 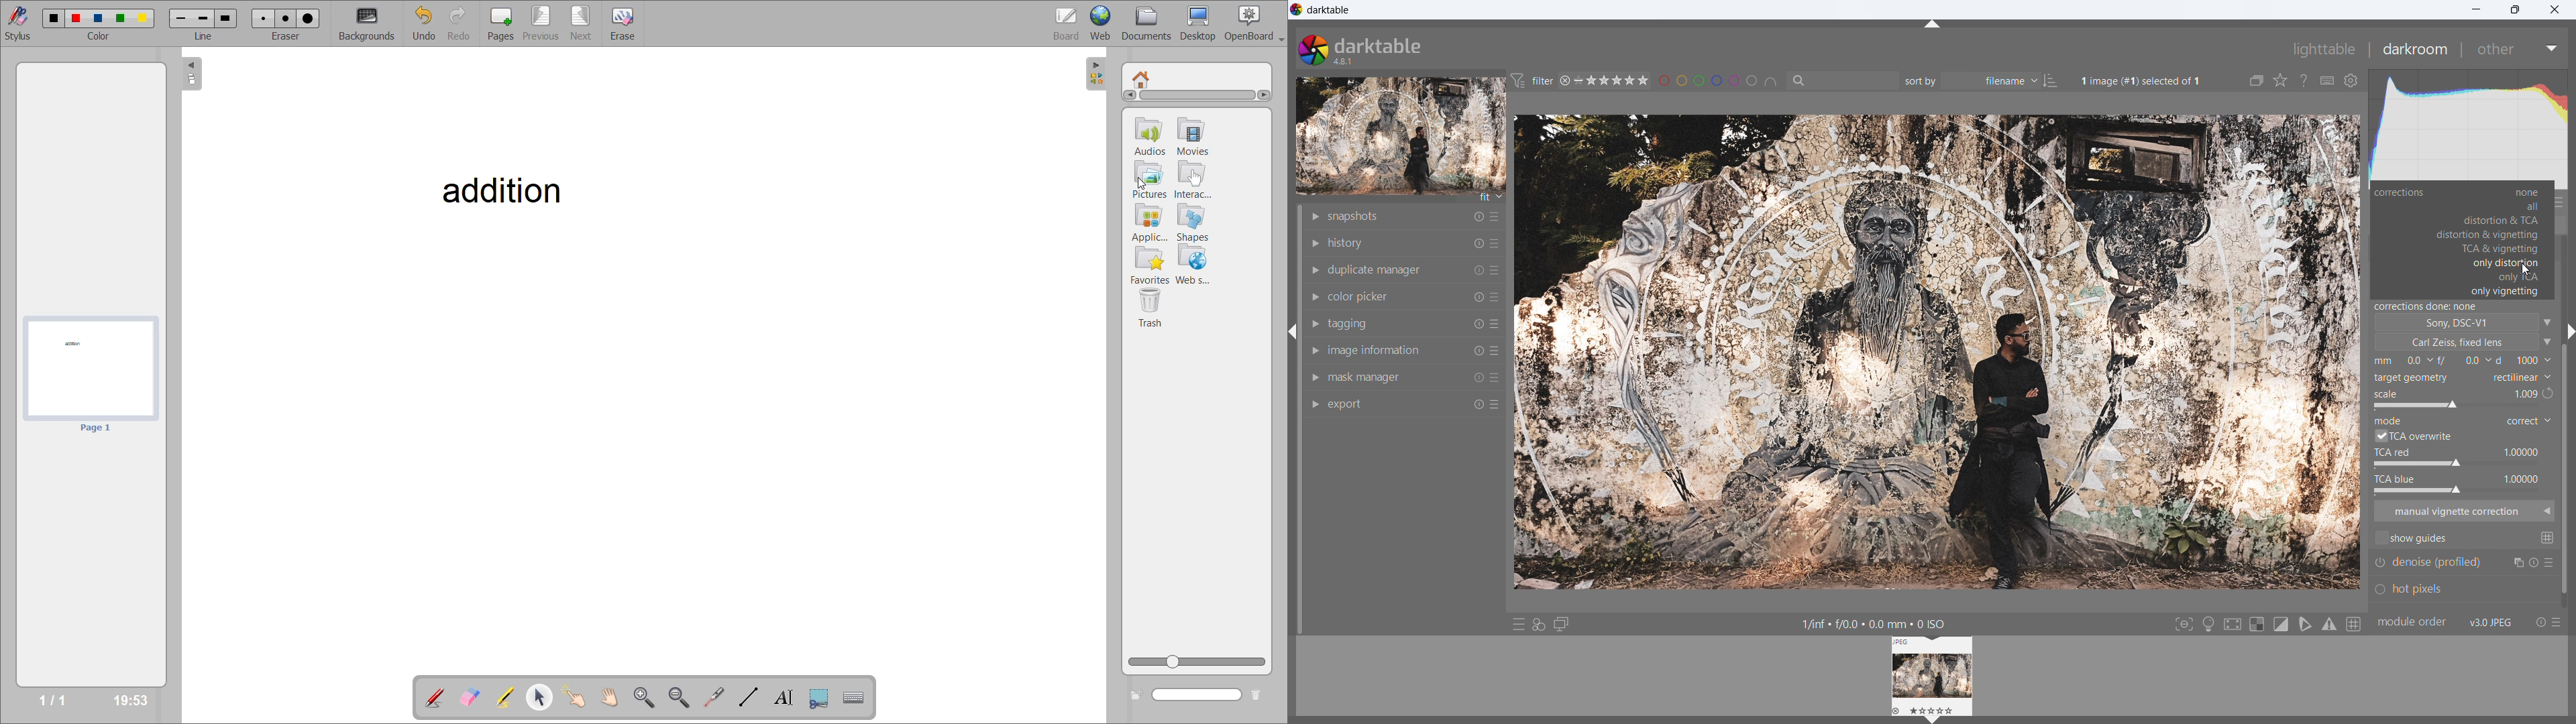 I want to click on toggle gamut checking, so click(x=2330, y=625).